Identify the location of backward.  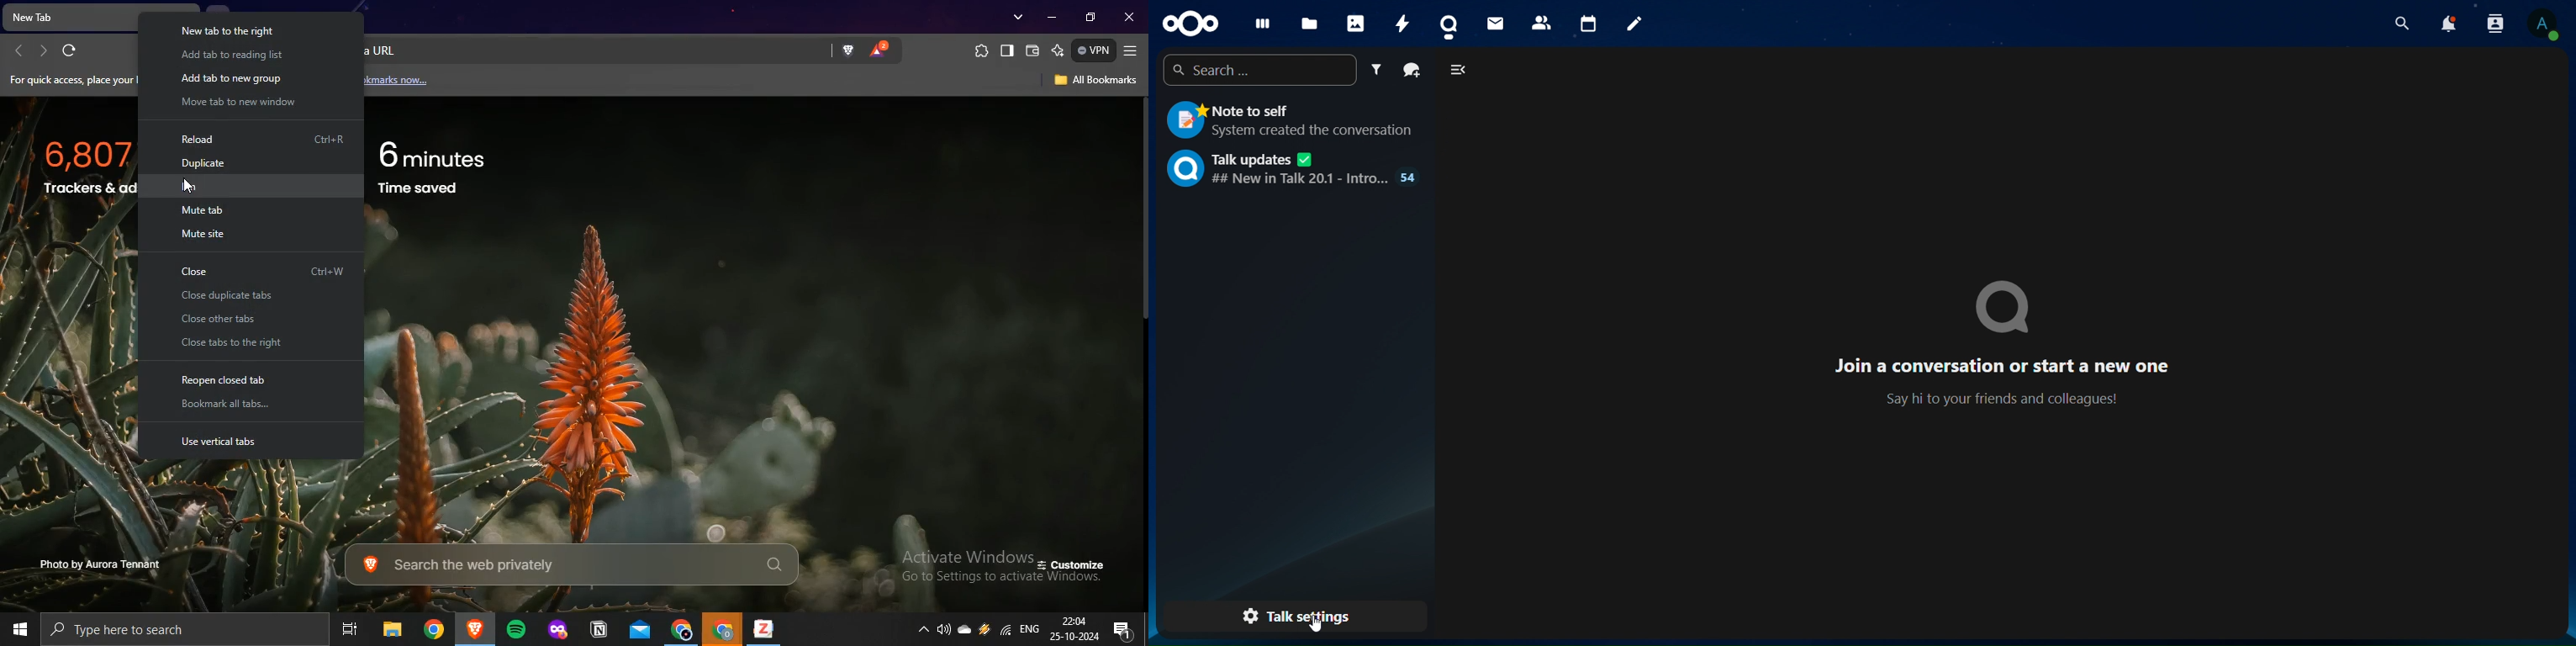
(20, 50).